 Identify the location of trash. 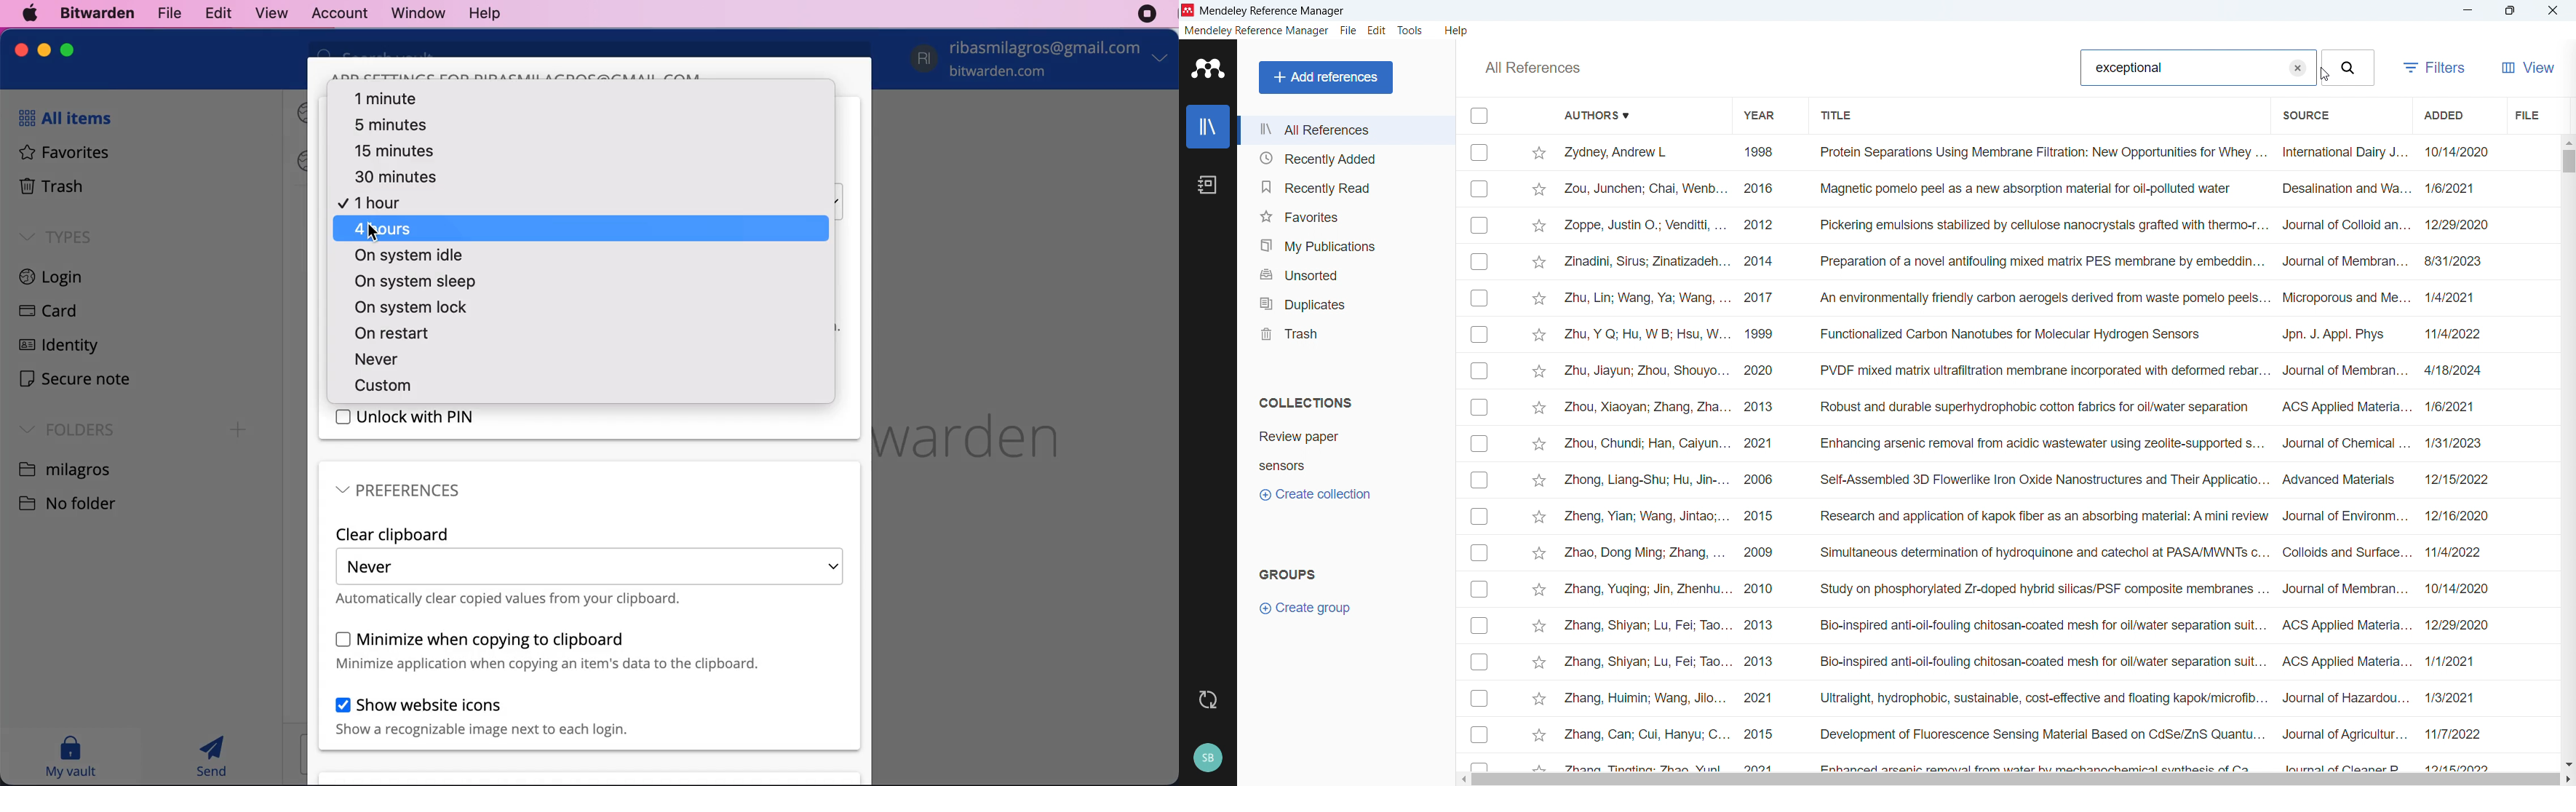
(50, 188).